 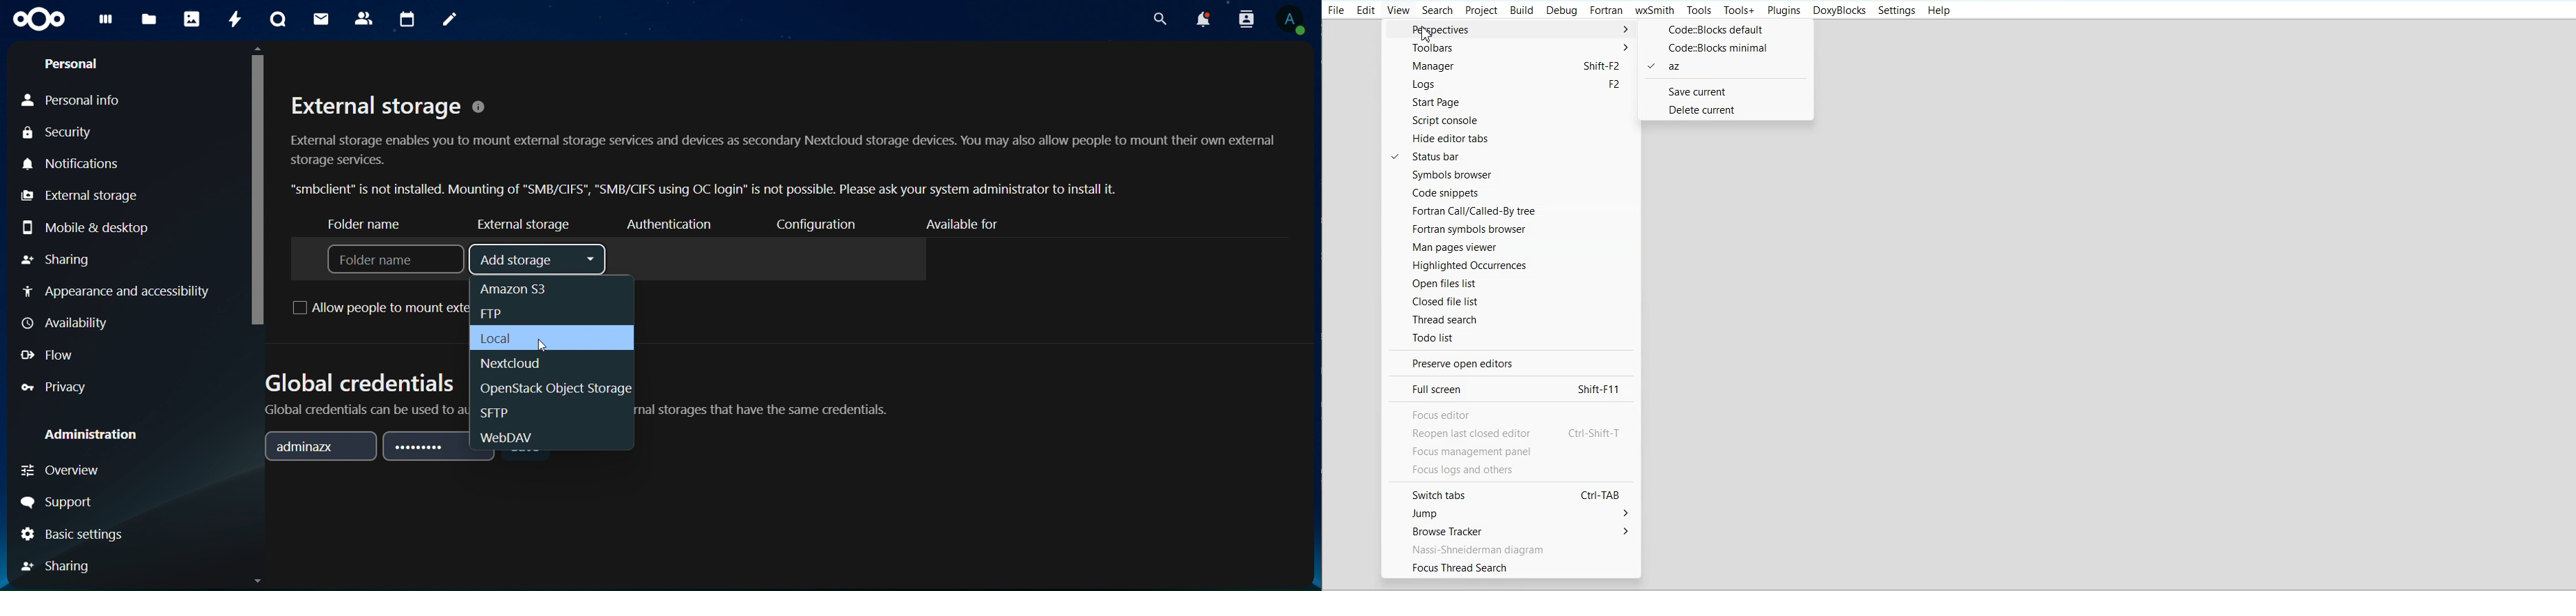 What do you see at coordinates (538, 258) in the screenshot?
I see `add storage` at bounding box center [538, 258].